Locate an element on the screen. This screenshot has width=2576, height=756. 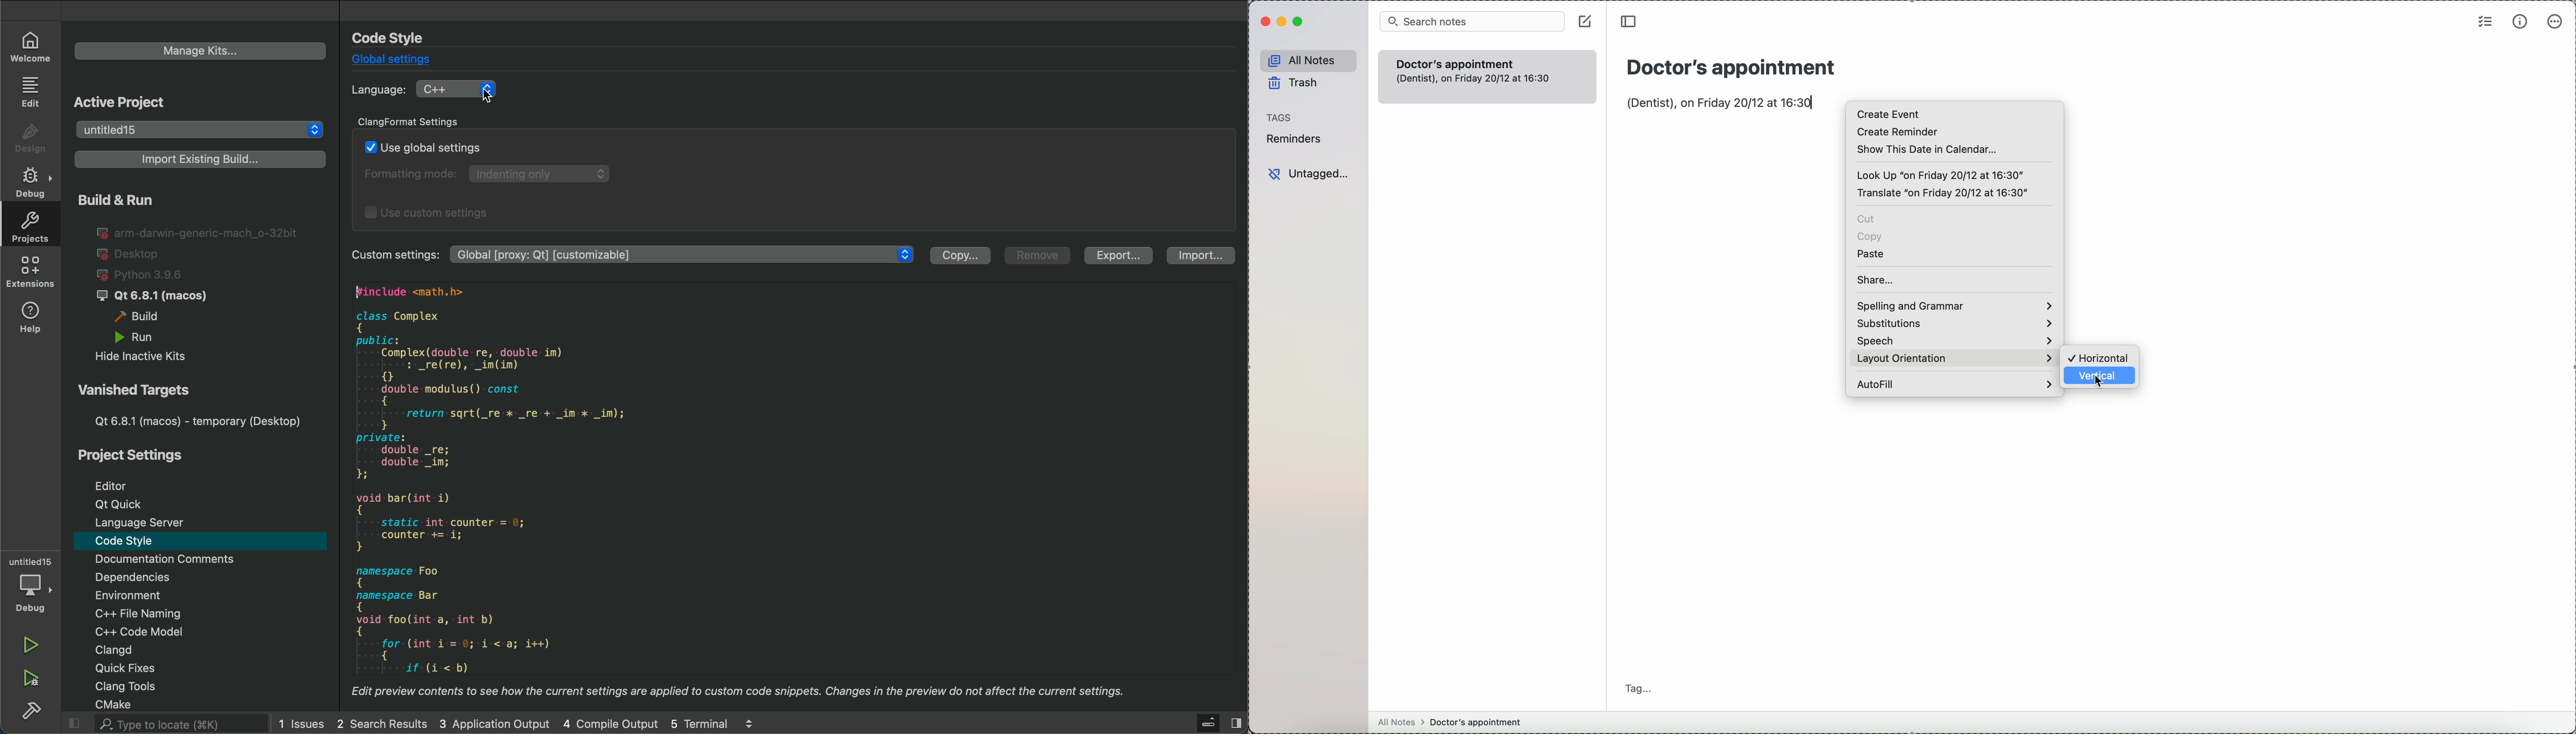
cmake is located at coordinates (127, 703).